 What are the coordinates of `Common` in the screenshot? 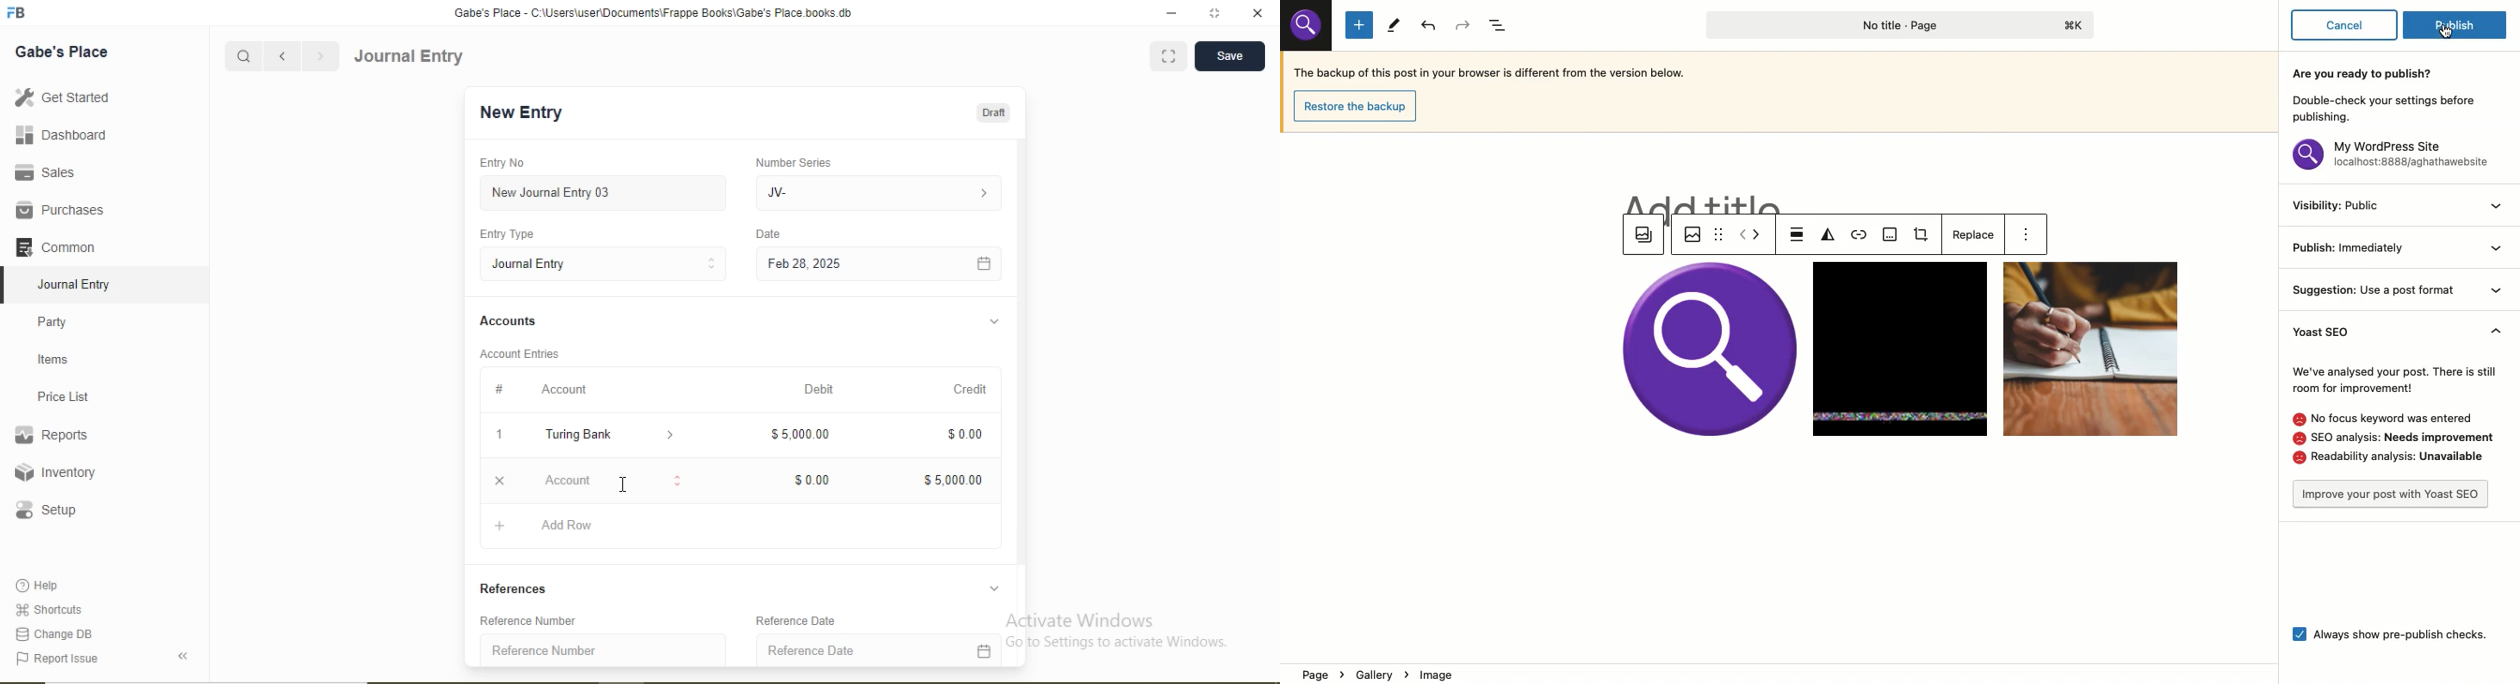 It's located at (54, 246).